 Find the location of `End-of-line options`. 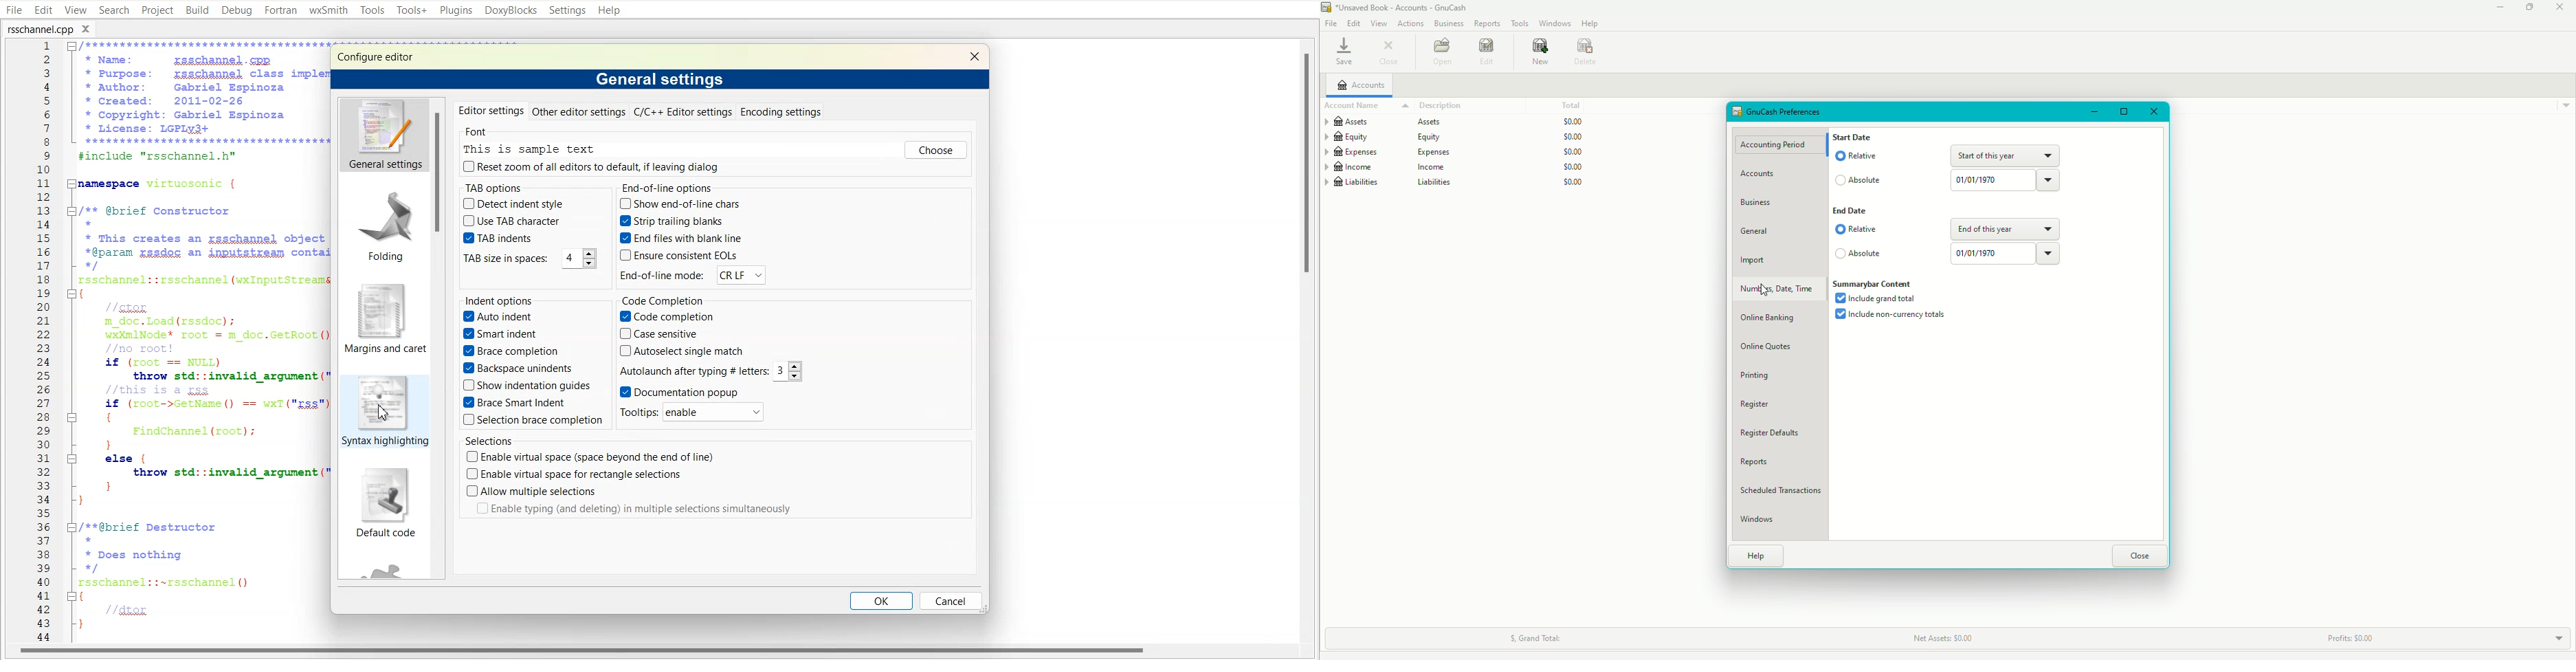

End-of-line options is located at coordinates (669, 188).